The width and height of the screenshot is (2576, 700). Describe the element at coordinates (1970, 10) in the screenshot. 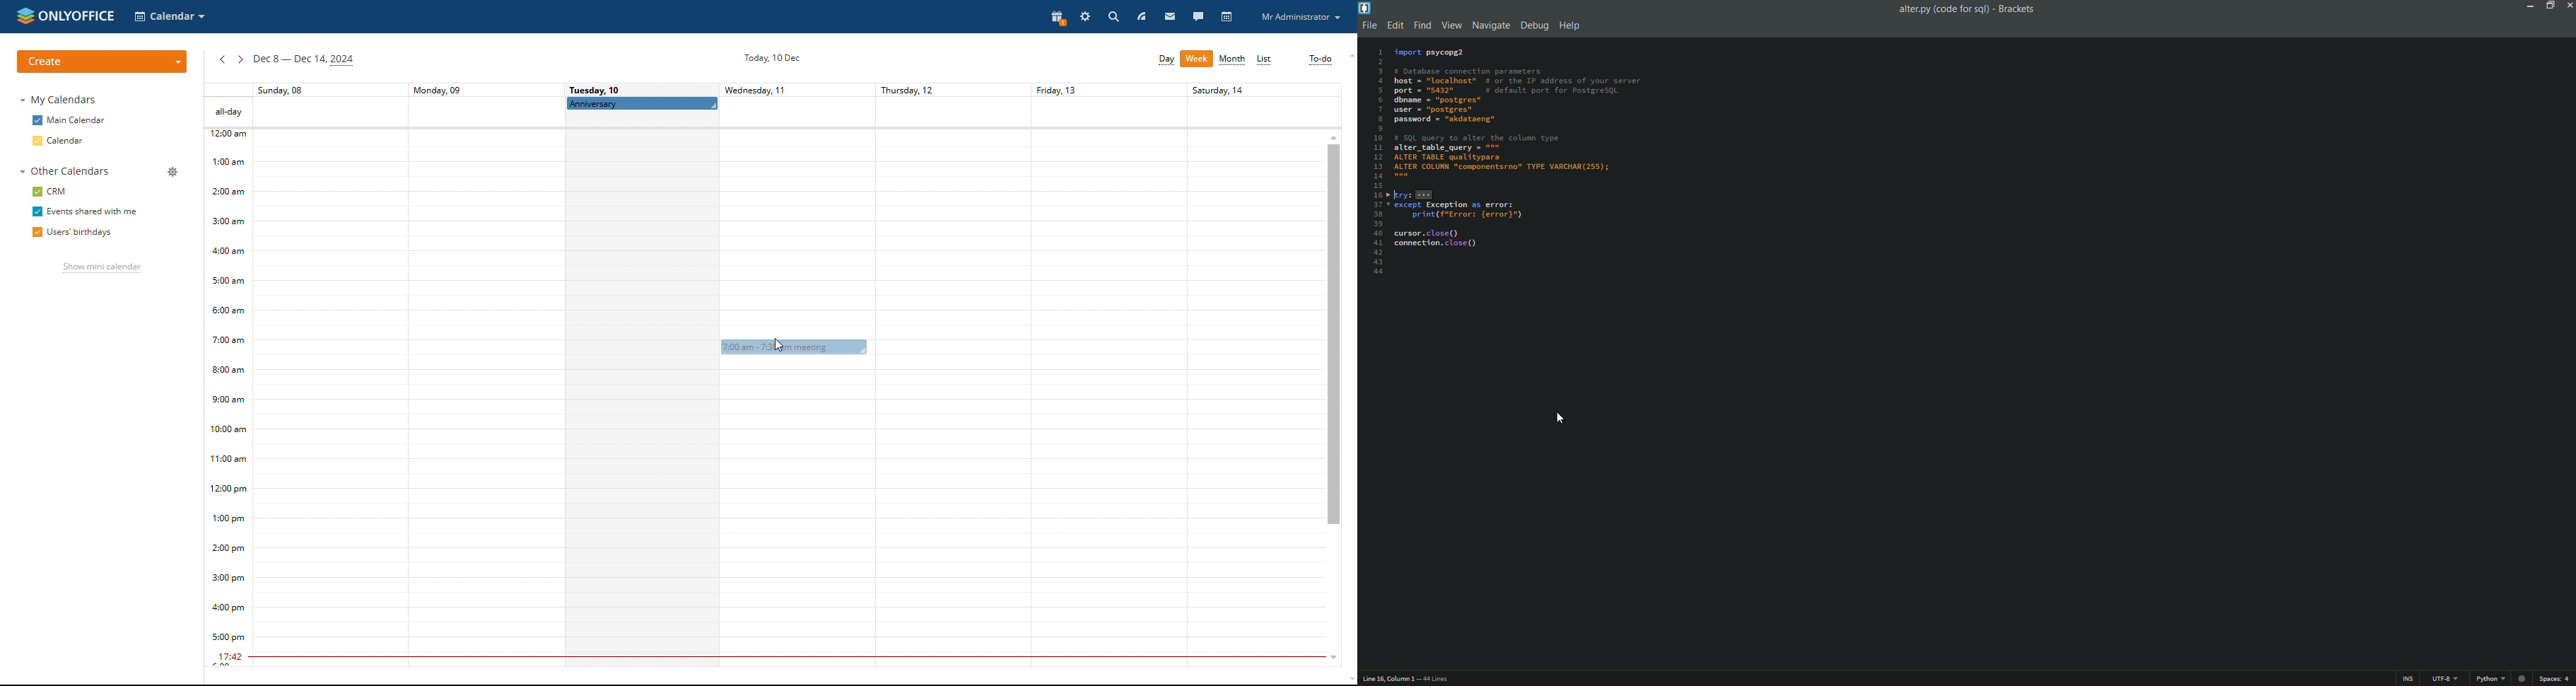

I see `file name` at that location.